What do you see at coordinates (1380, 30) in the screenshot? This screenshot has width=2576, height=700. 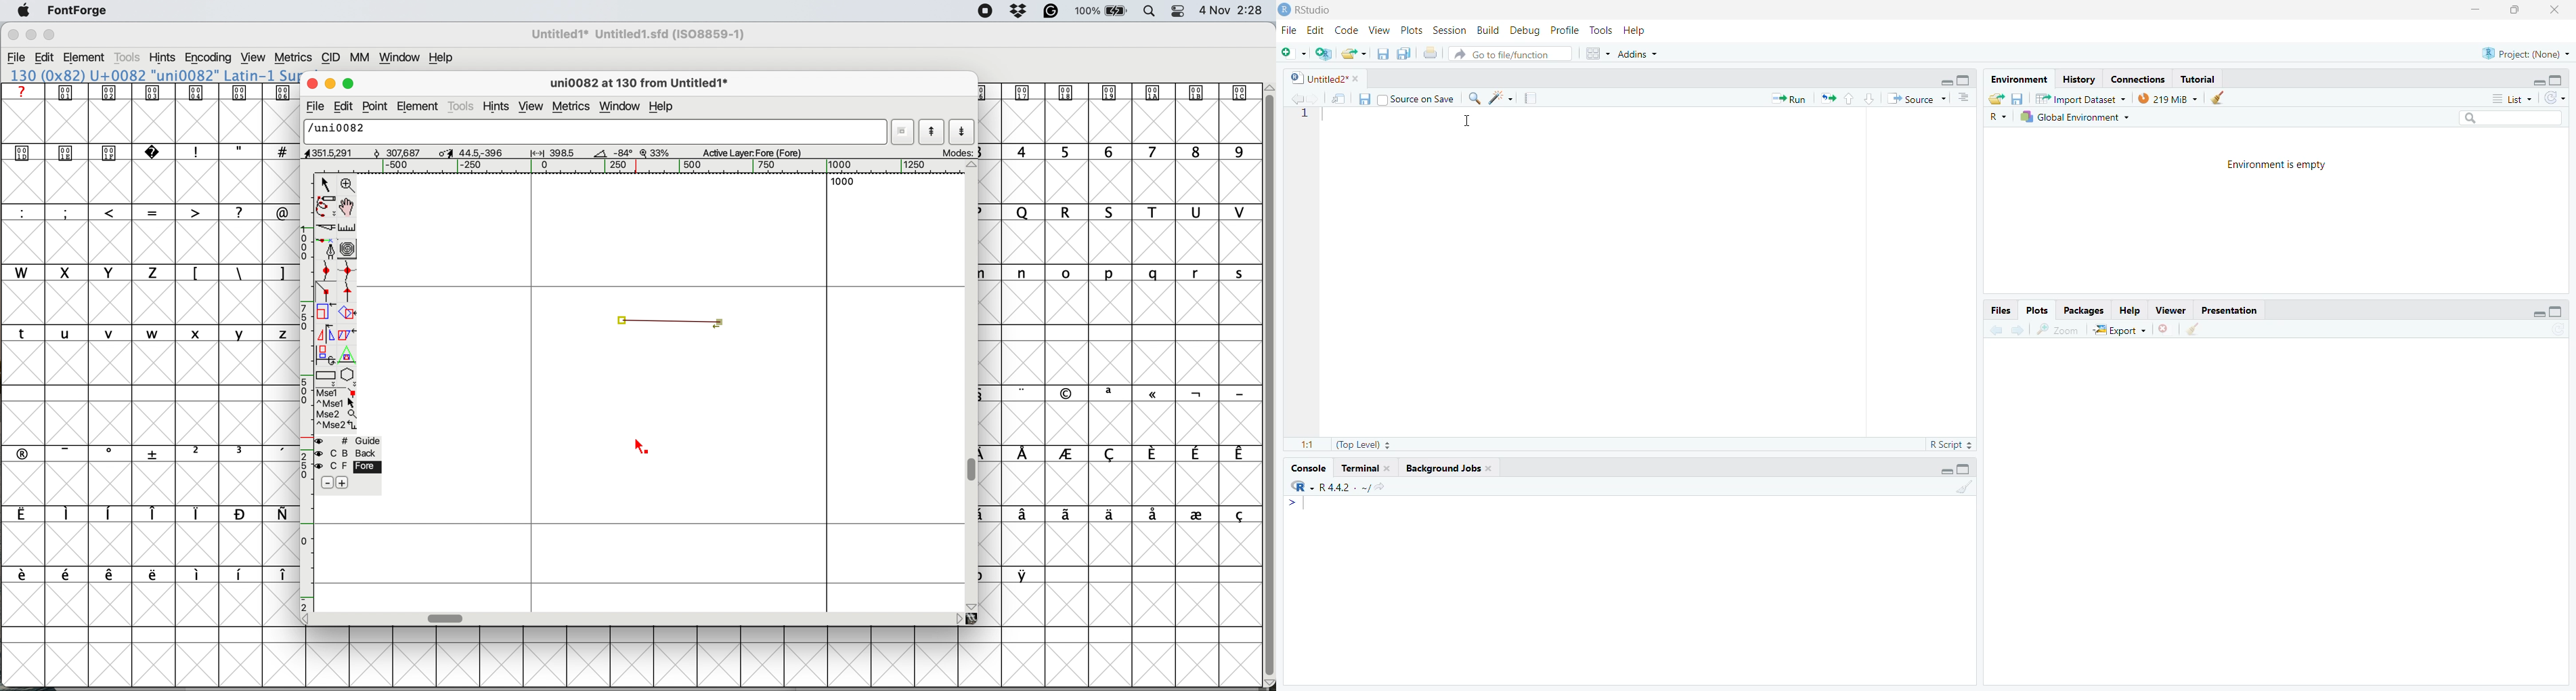 I see `View` at bounding box center [1380, 30].